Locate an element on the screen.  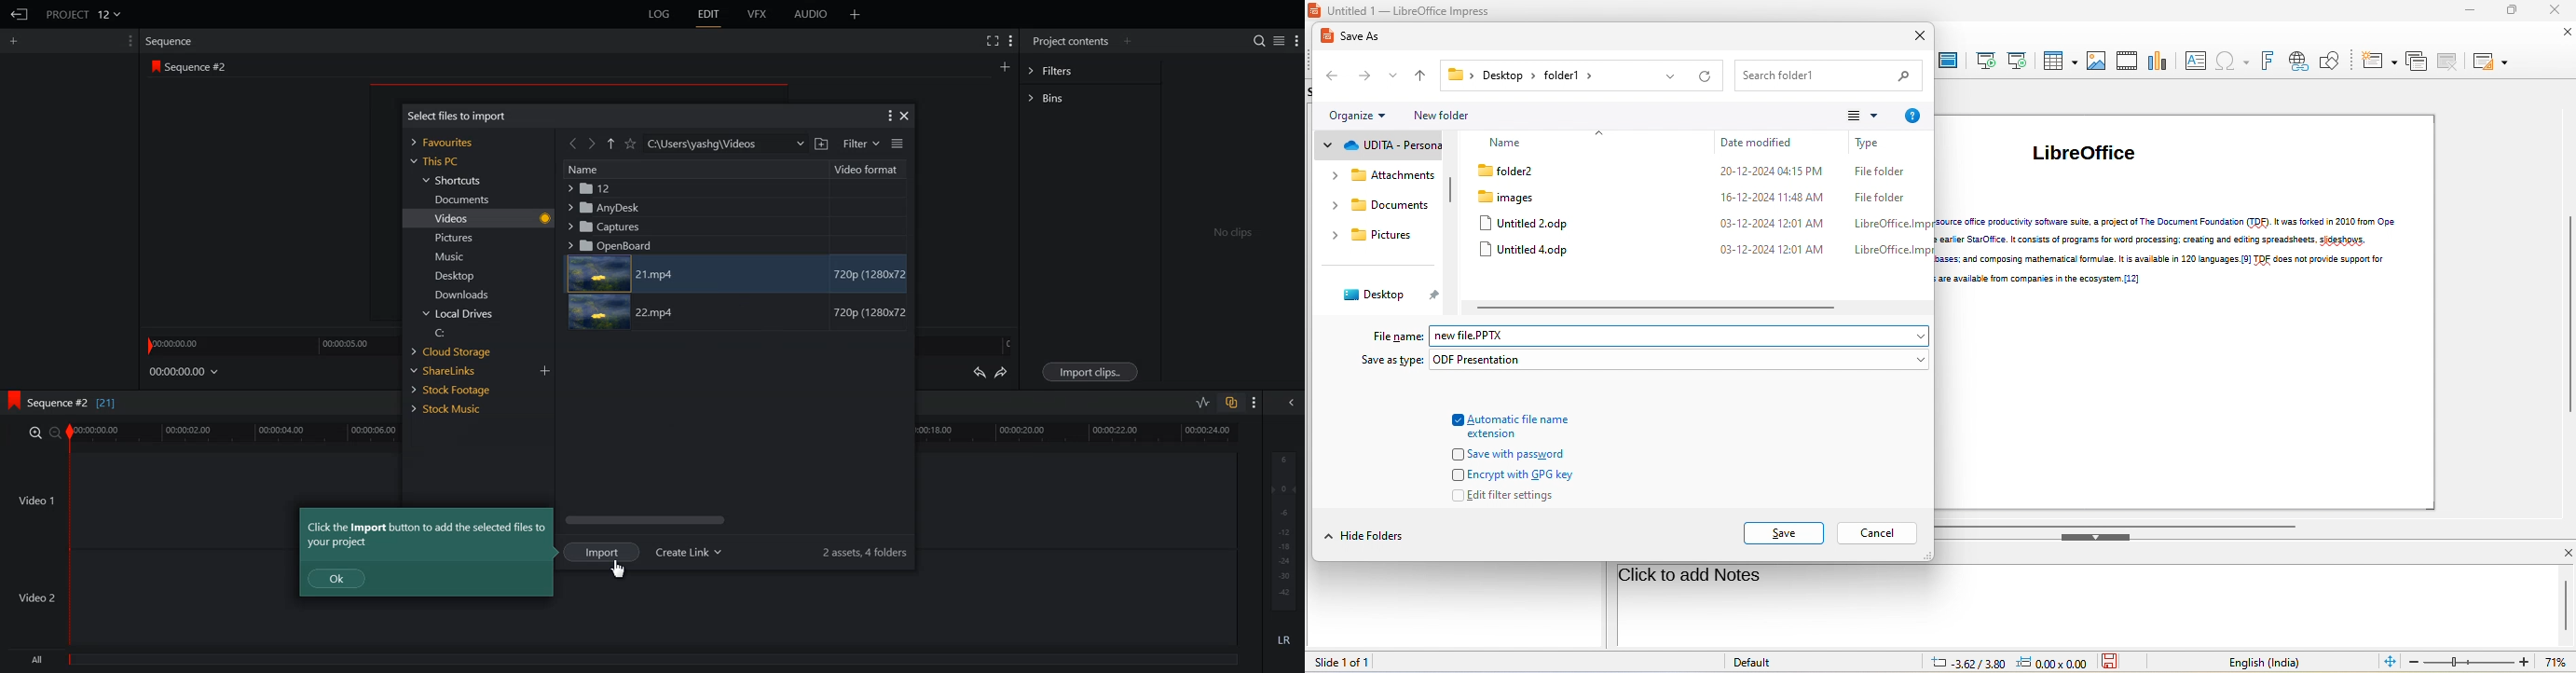
types is located at coordinates (1883, 143).